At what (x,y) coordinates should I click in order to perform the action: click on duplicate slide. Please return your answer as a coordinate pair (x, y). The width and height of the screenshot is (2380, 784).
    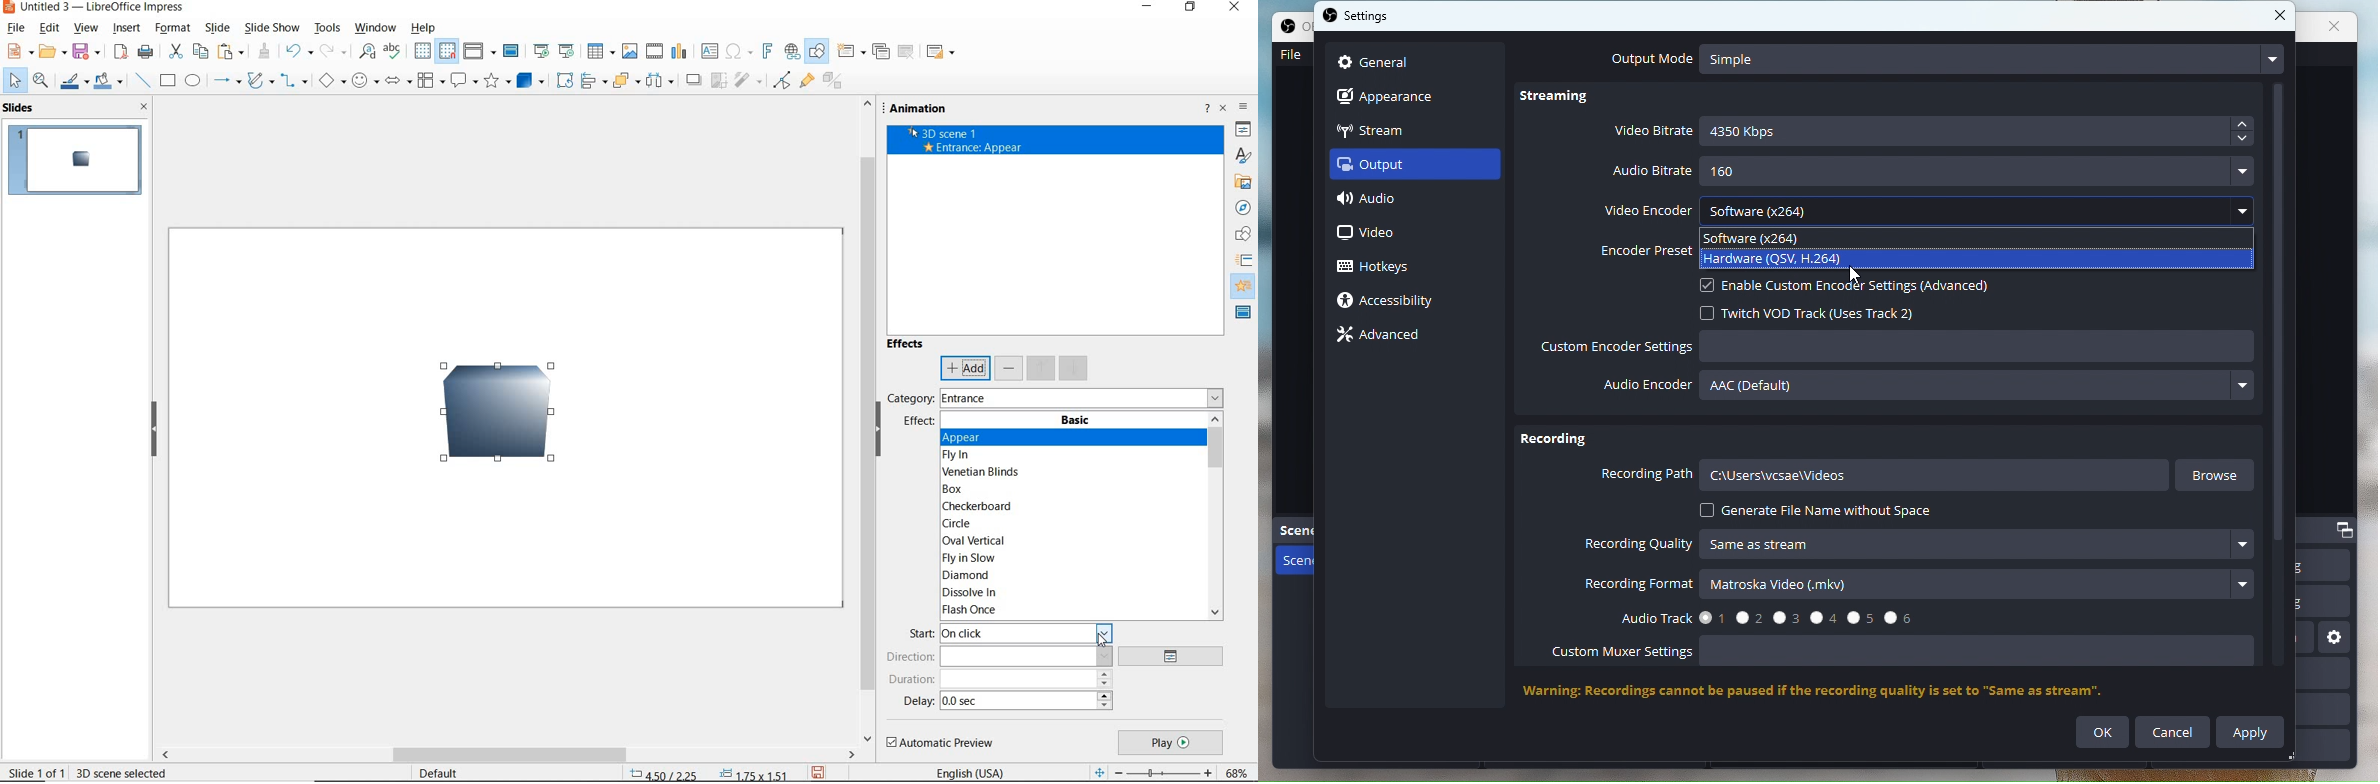
    Looking at the image, I should click on (881, 52).